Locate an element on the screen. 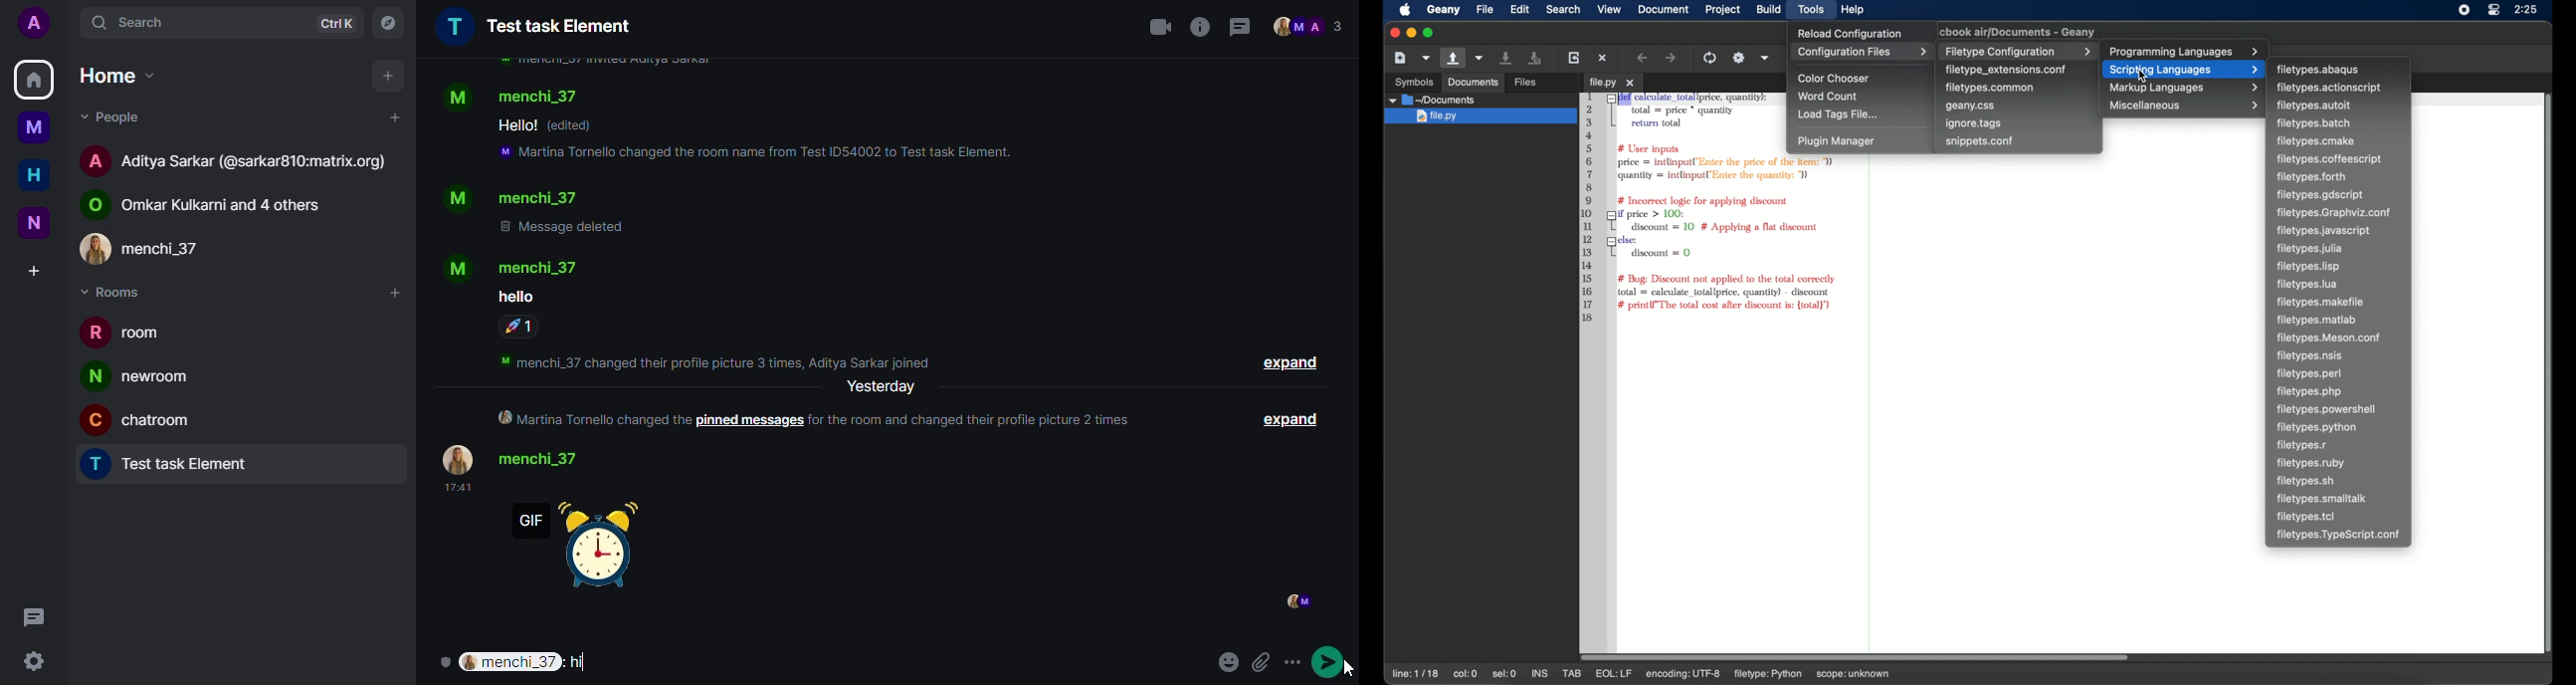 The width and height of the screenshot is (2576, 700). contact is located at coordinates (521, 459).